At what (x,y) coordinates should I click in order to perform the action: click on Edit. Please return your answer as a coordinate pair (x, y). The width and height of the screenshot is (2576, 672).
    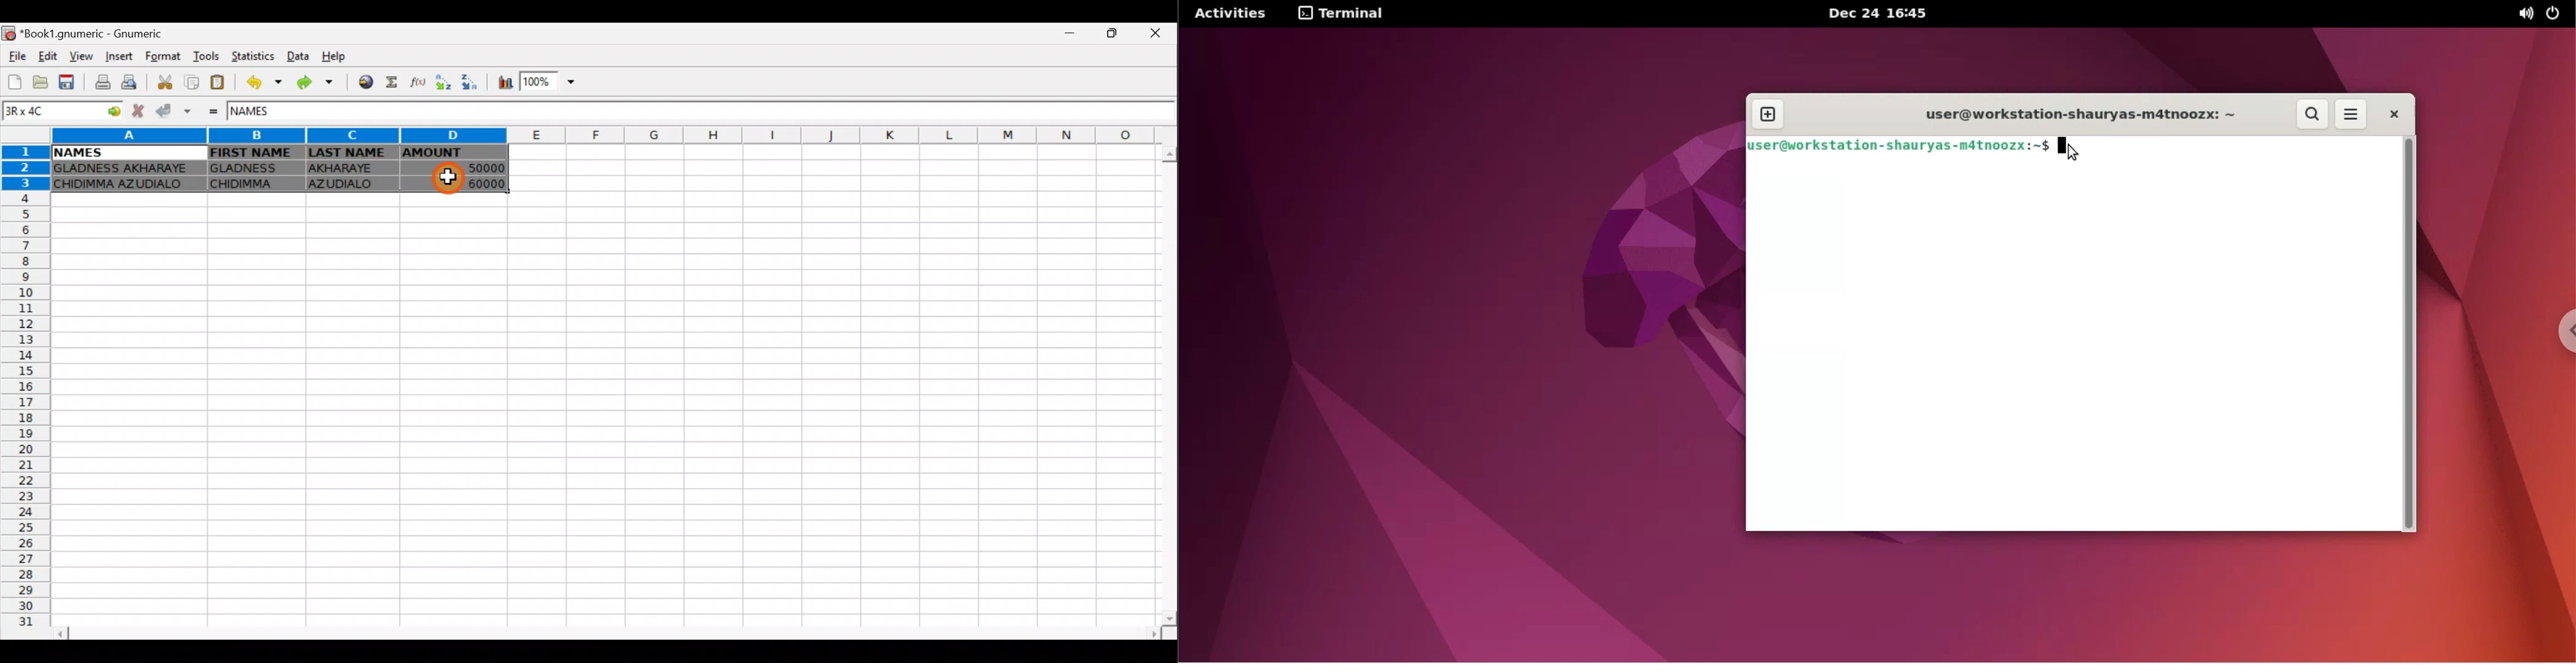
    Looking at the image, I should click on (49, 57).